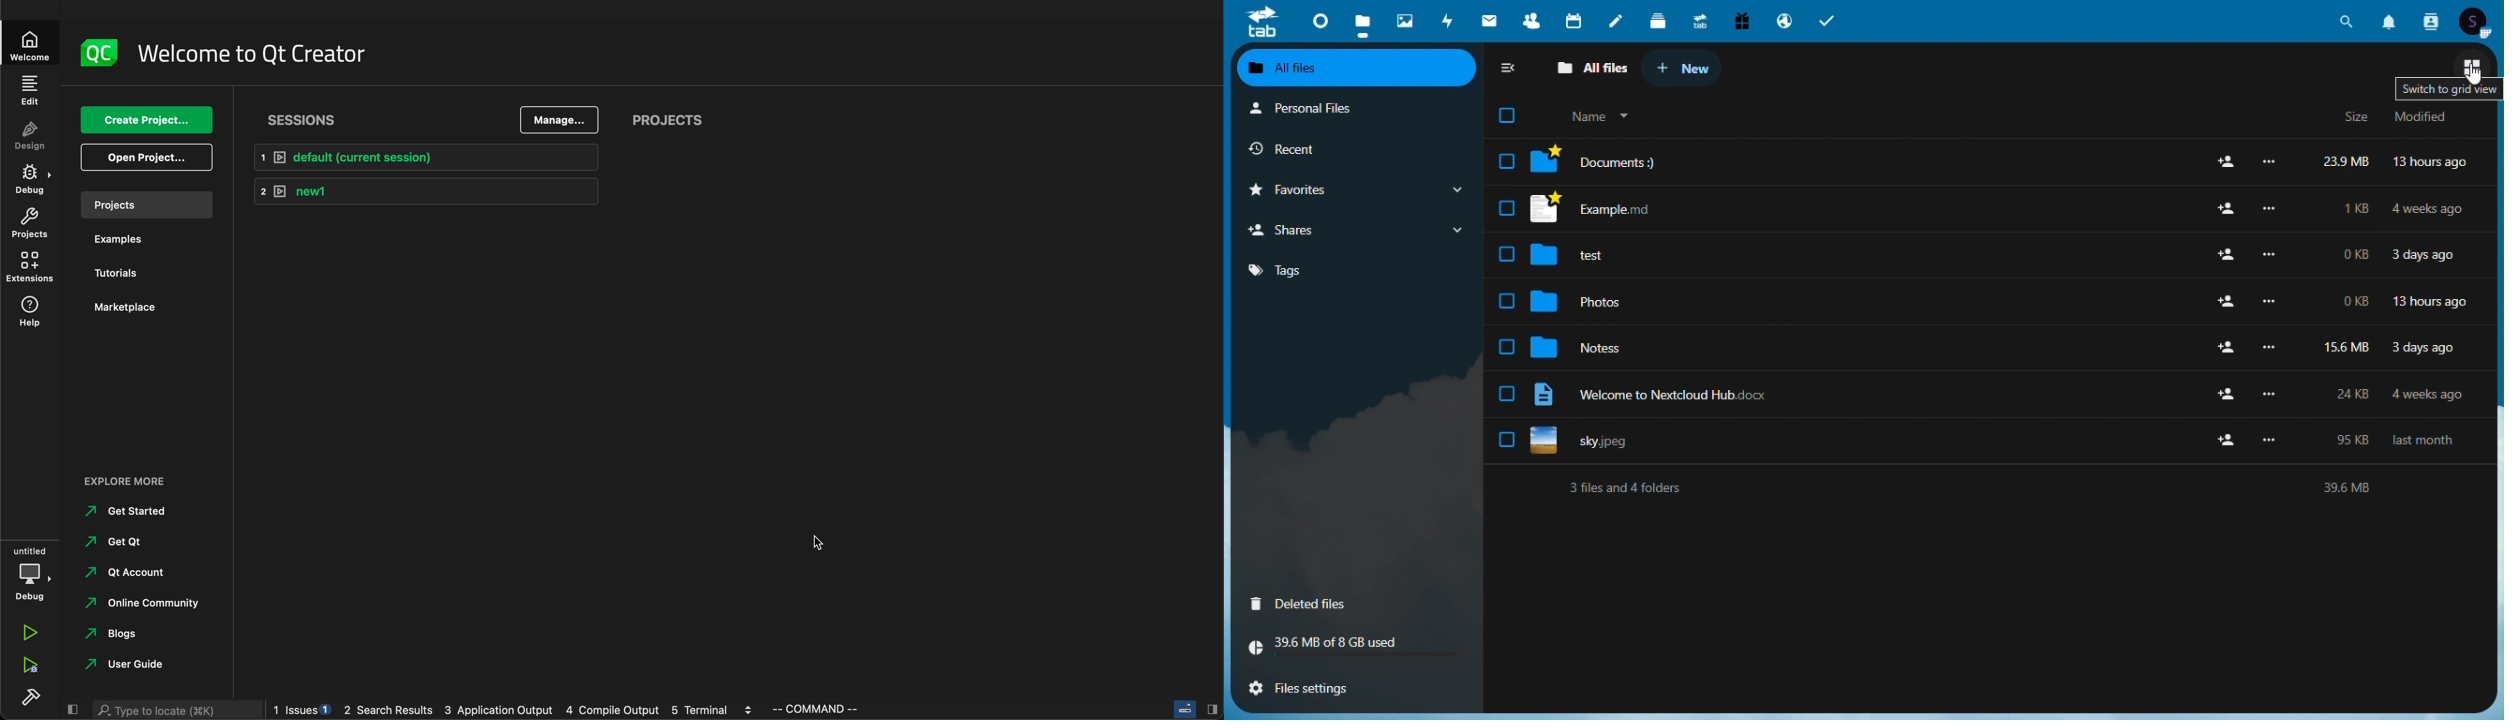  I want to click on run, so click(30, 632).